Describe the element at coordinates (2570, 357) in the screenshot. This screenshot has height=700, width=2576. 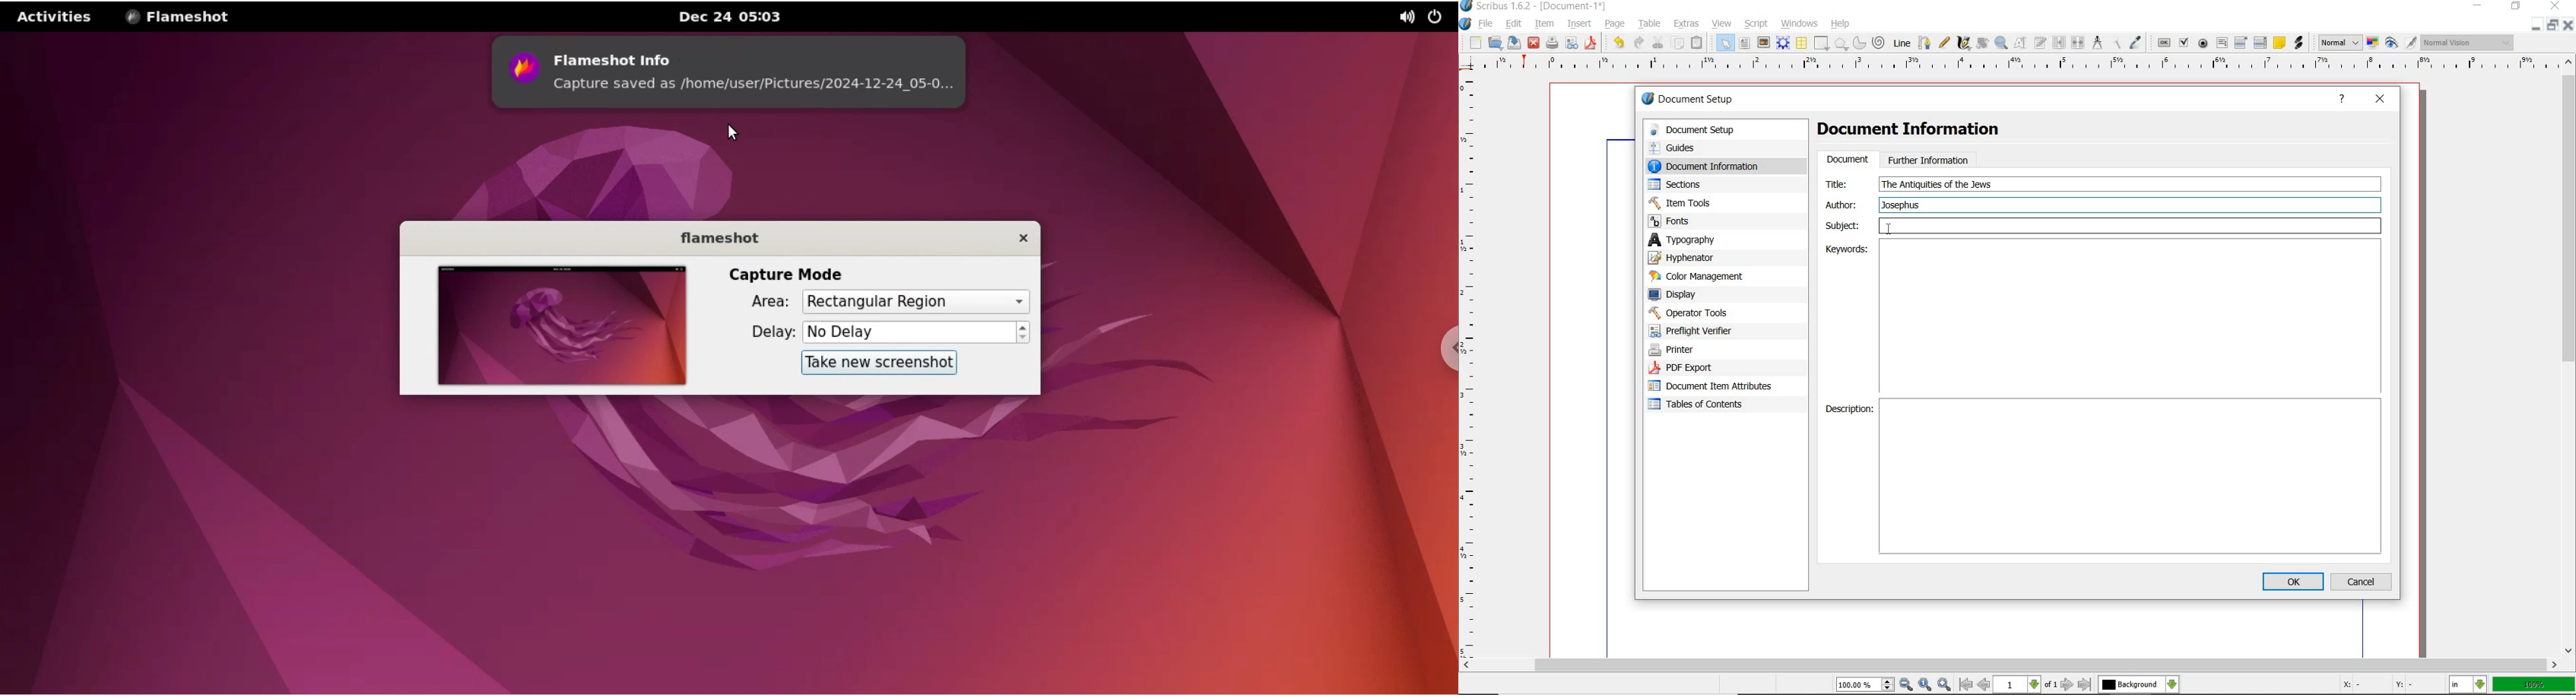
I see `scrollbar` at that location.